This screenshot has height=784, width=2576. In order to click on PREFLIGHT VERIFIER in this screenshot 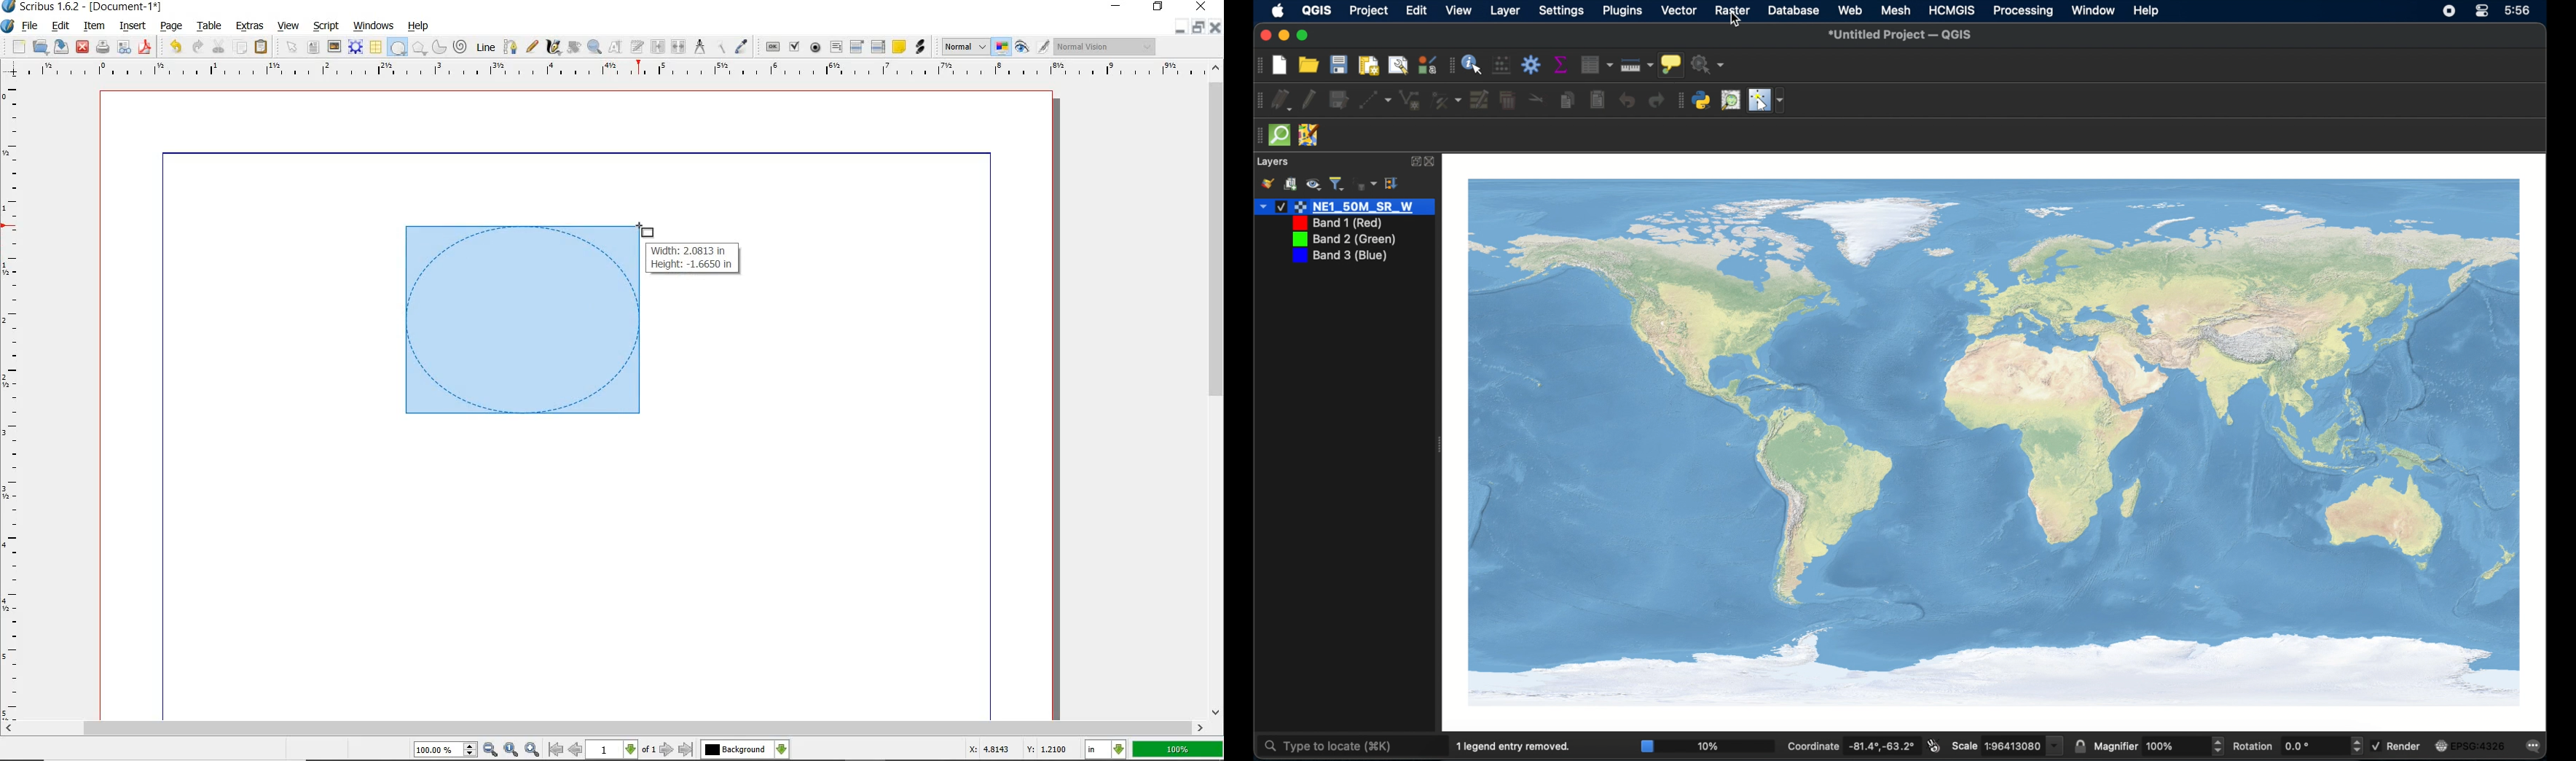, I will do `click(123, 46)`.